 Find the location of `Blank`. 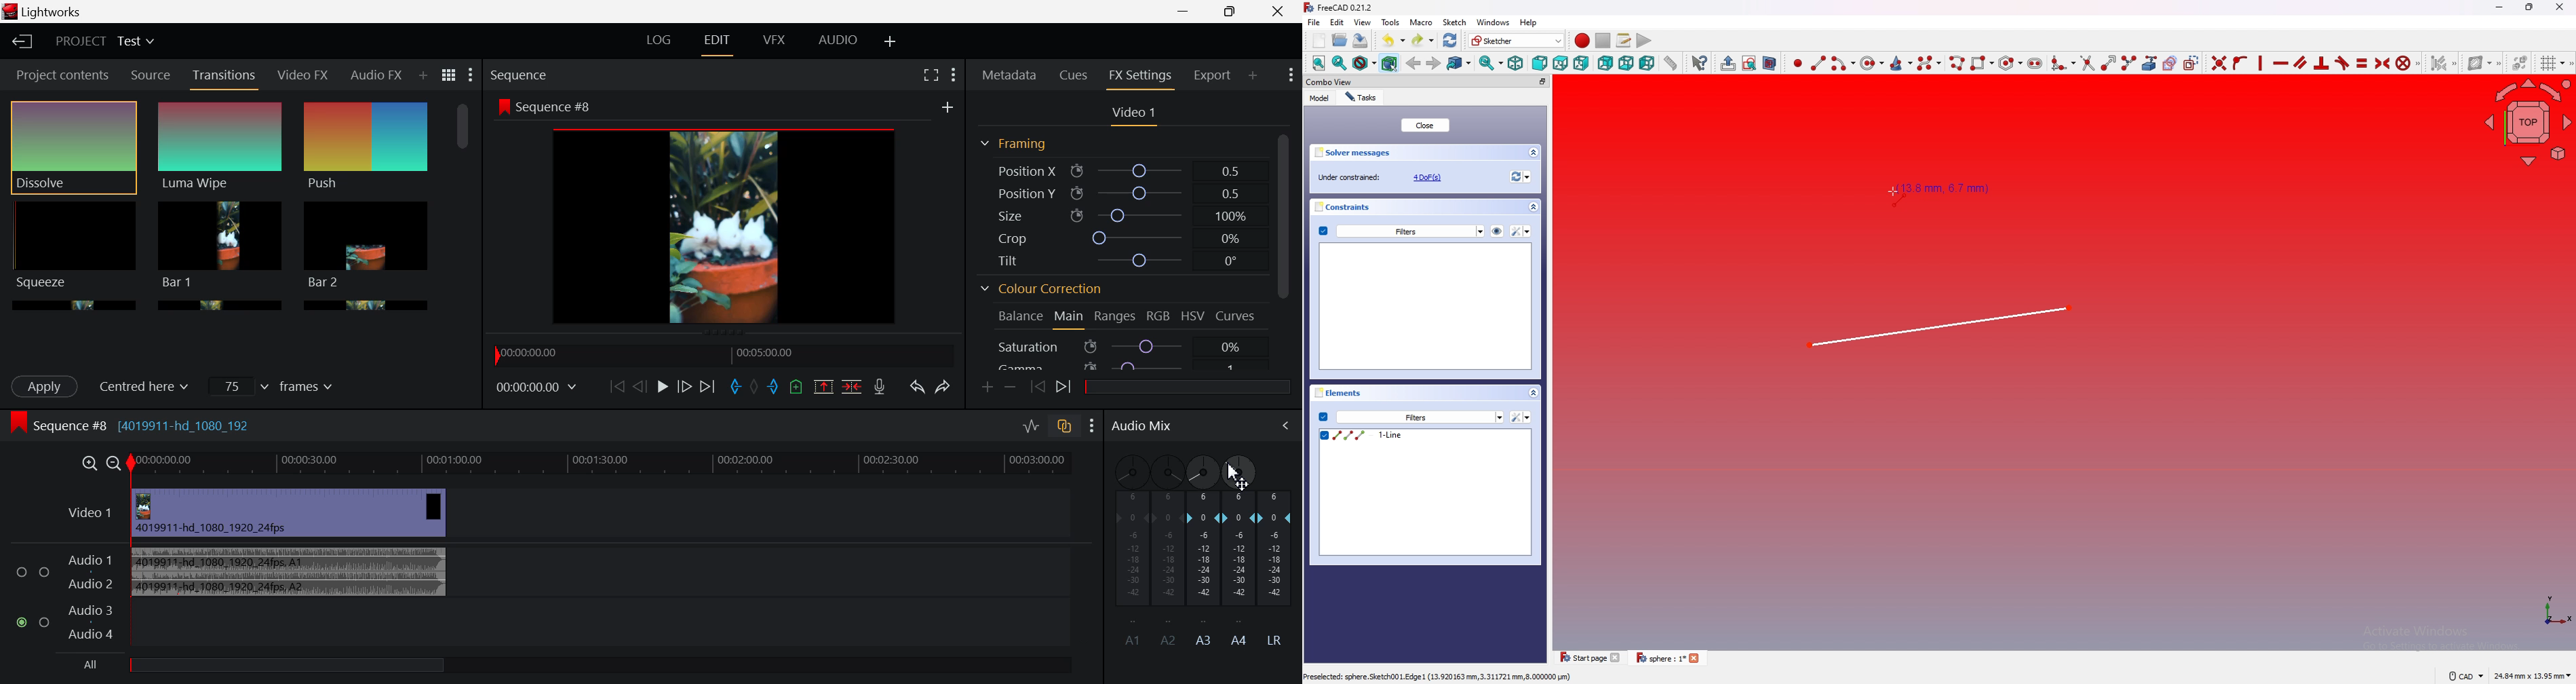

Blank is located at coordinates (1427, 306).